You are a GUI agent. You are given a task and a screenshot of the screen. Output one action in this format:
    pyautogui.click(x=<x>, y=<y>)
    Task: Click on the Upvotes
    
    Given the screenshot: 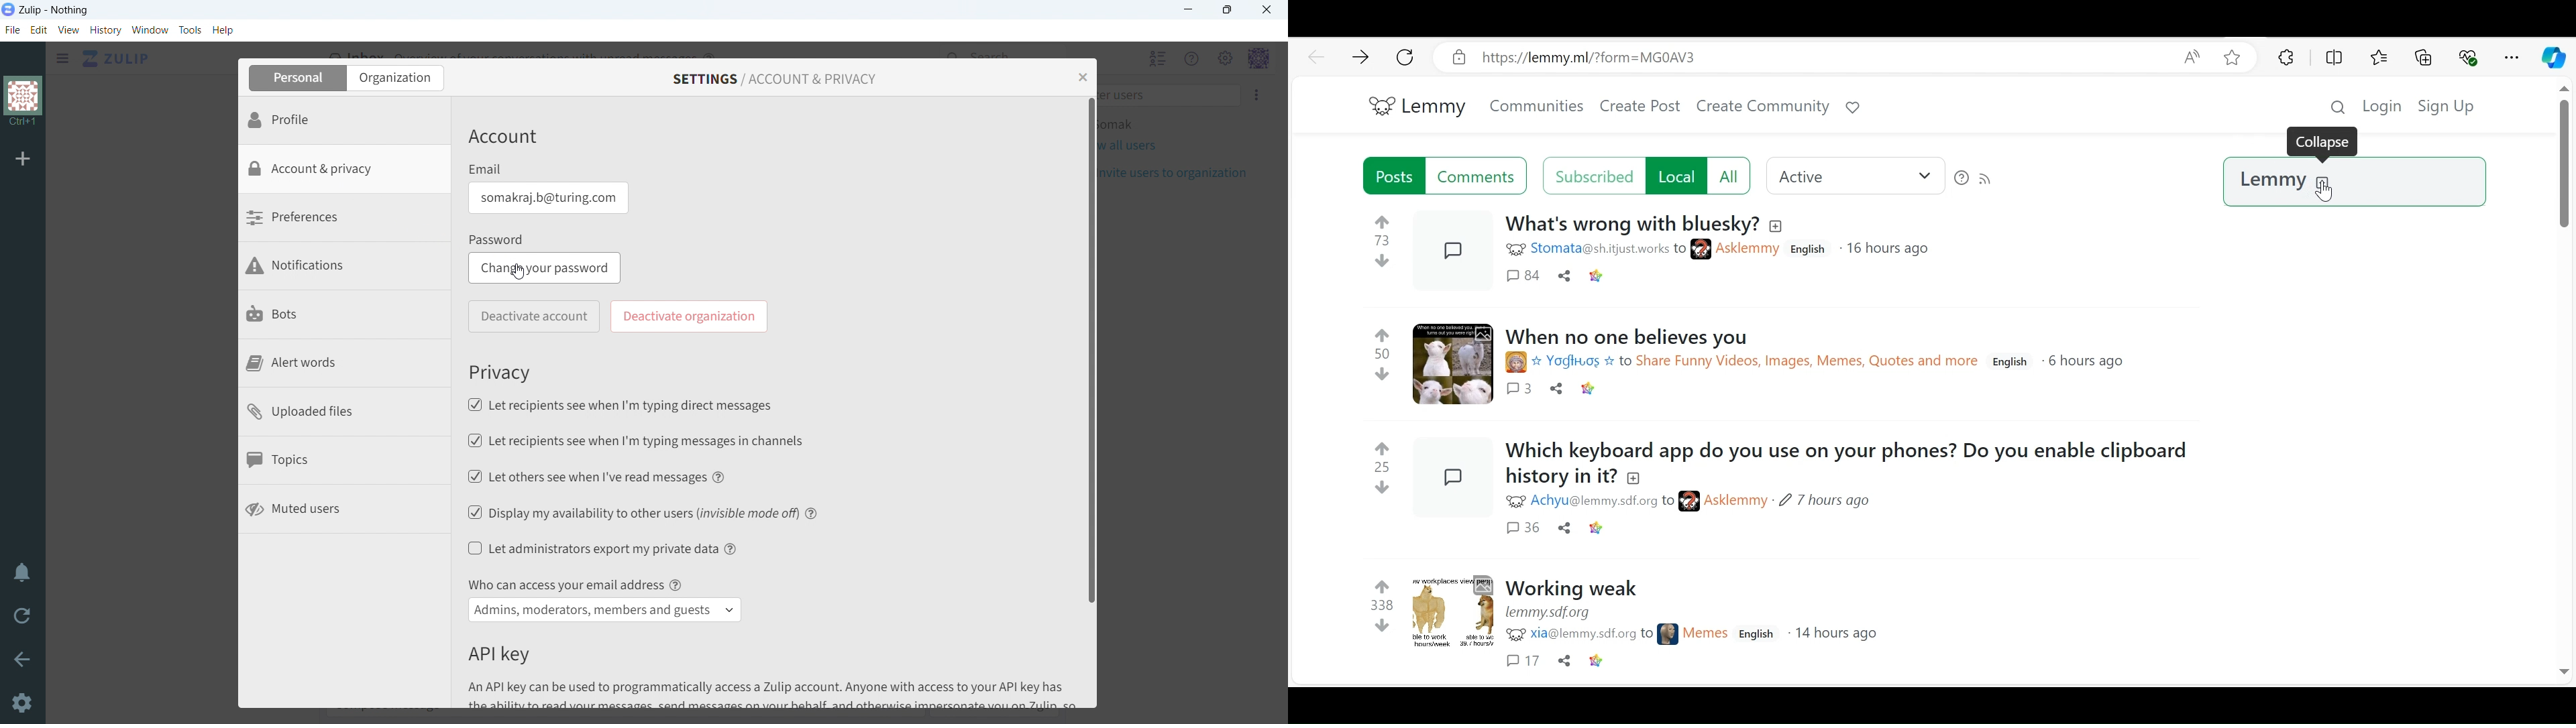 What is the action you would take?
    pyautogui.click(x=1384, y=584)
    